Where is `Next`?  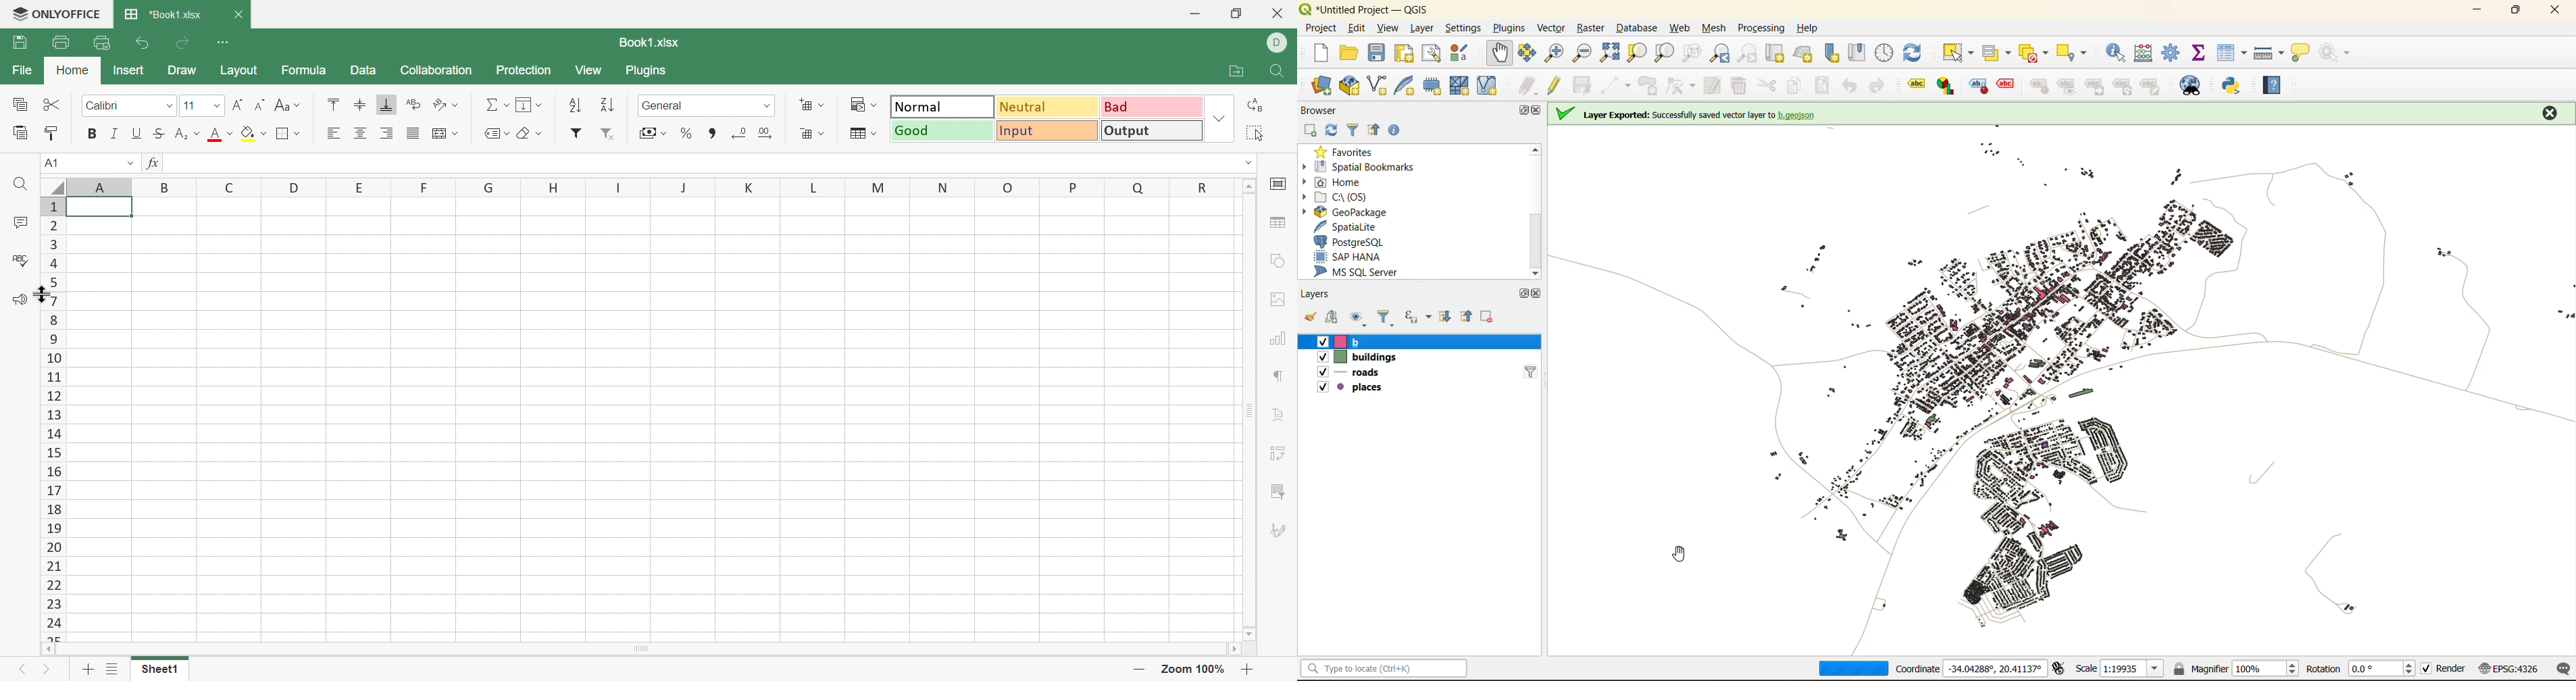 Next is located at coordinates (46, 672).